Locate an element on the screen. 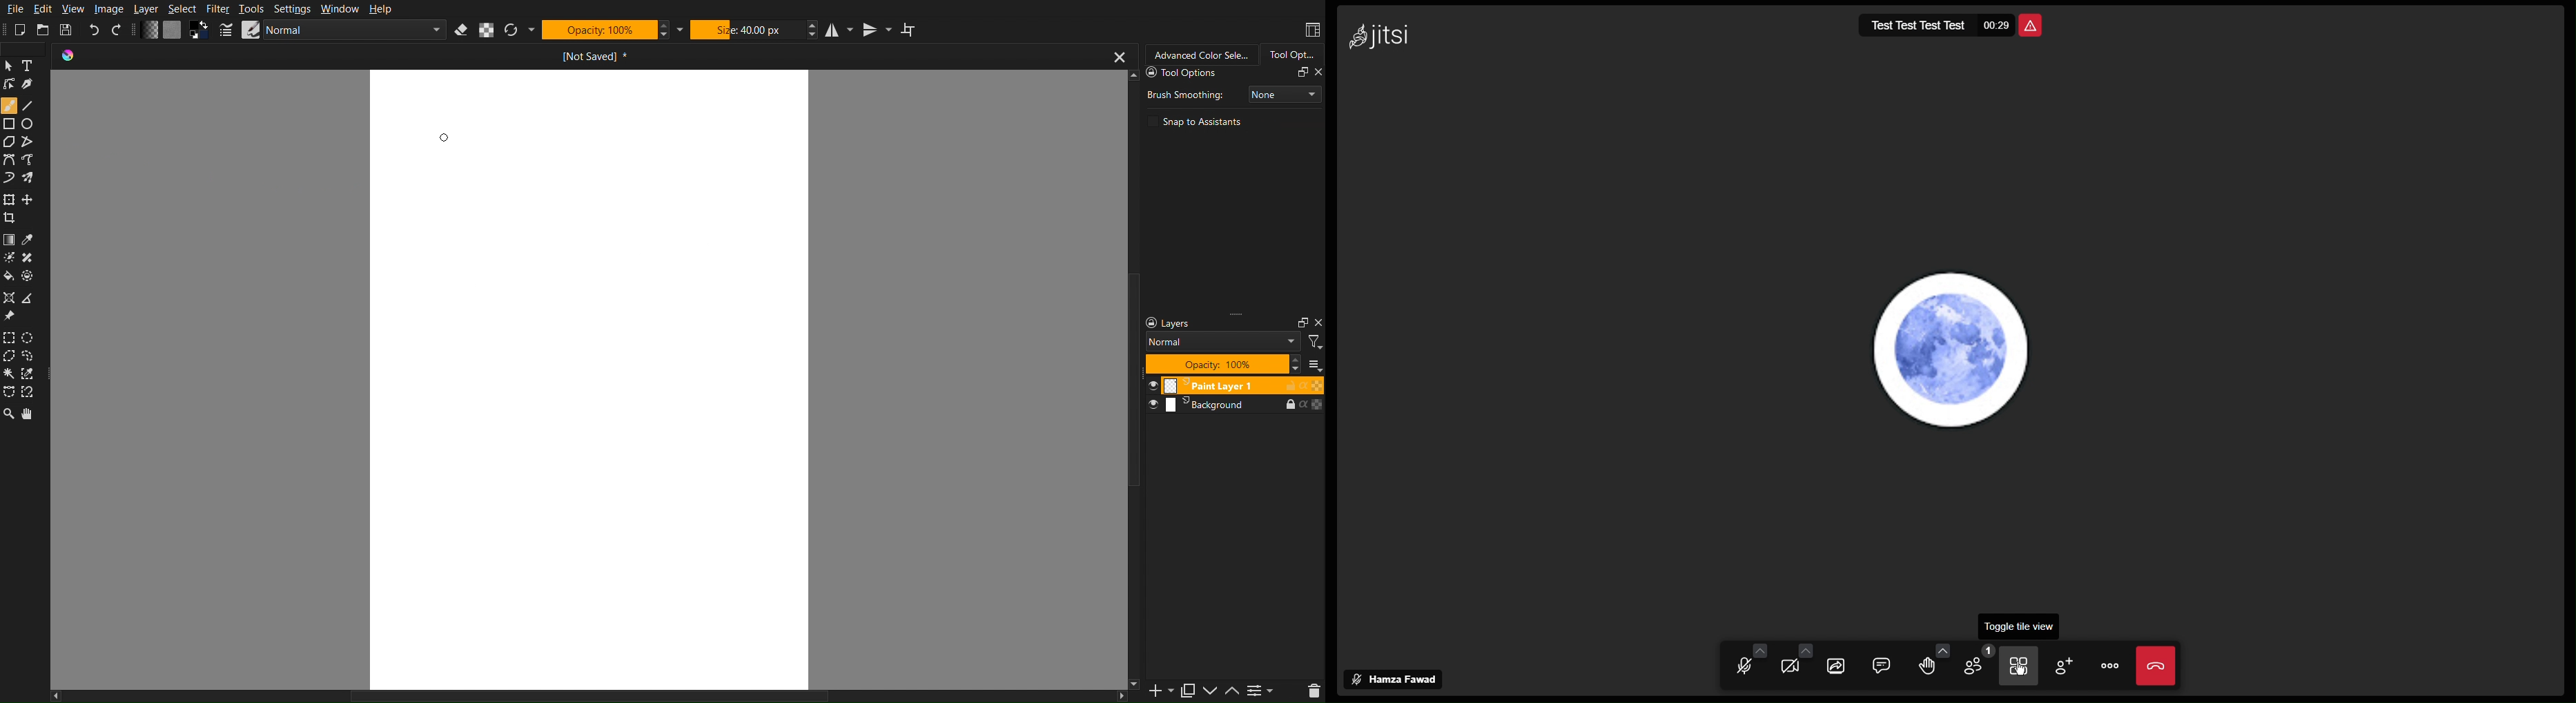  Layers is located at coordinates (1231, 406).